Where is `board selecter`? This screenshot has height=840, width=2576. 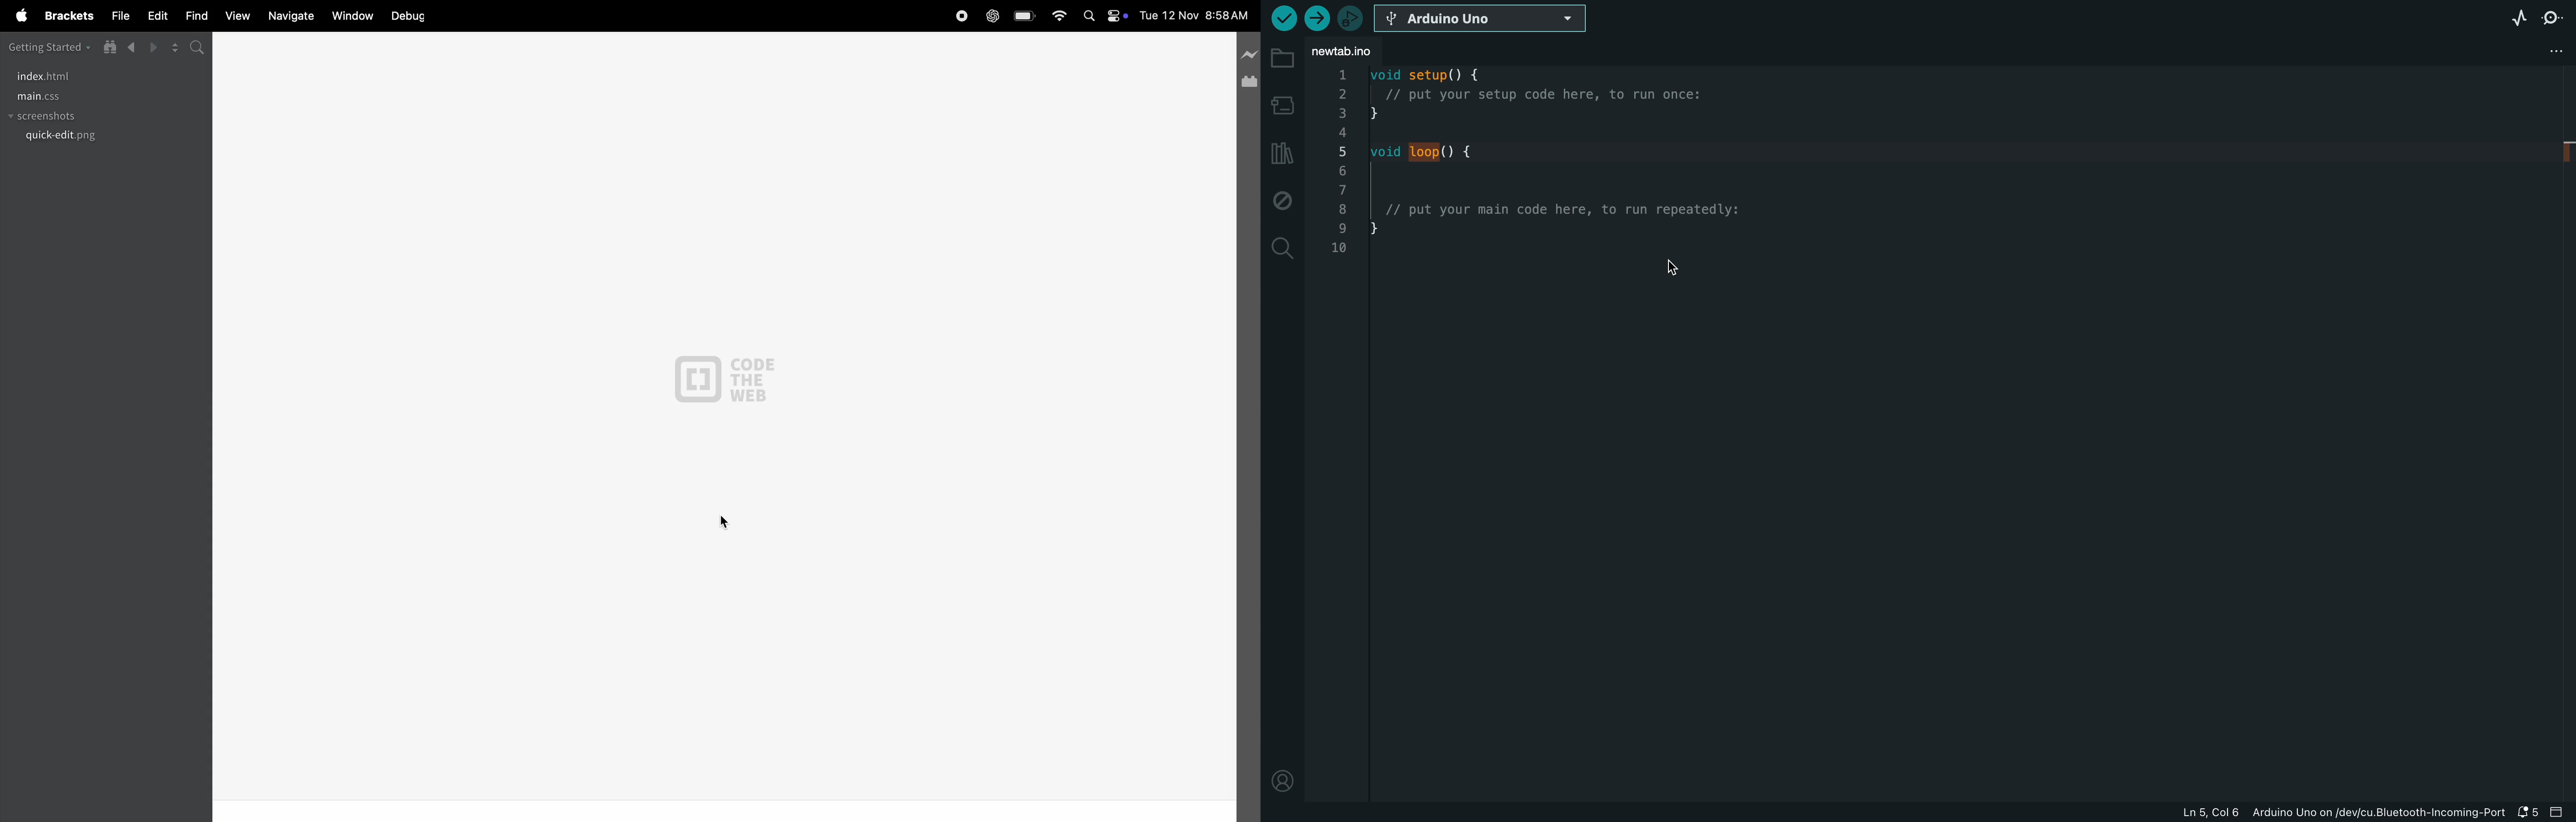 board selecter is located at coordinates (1483, 19).